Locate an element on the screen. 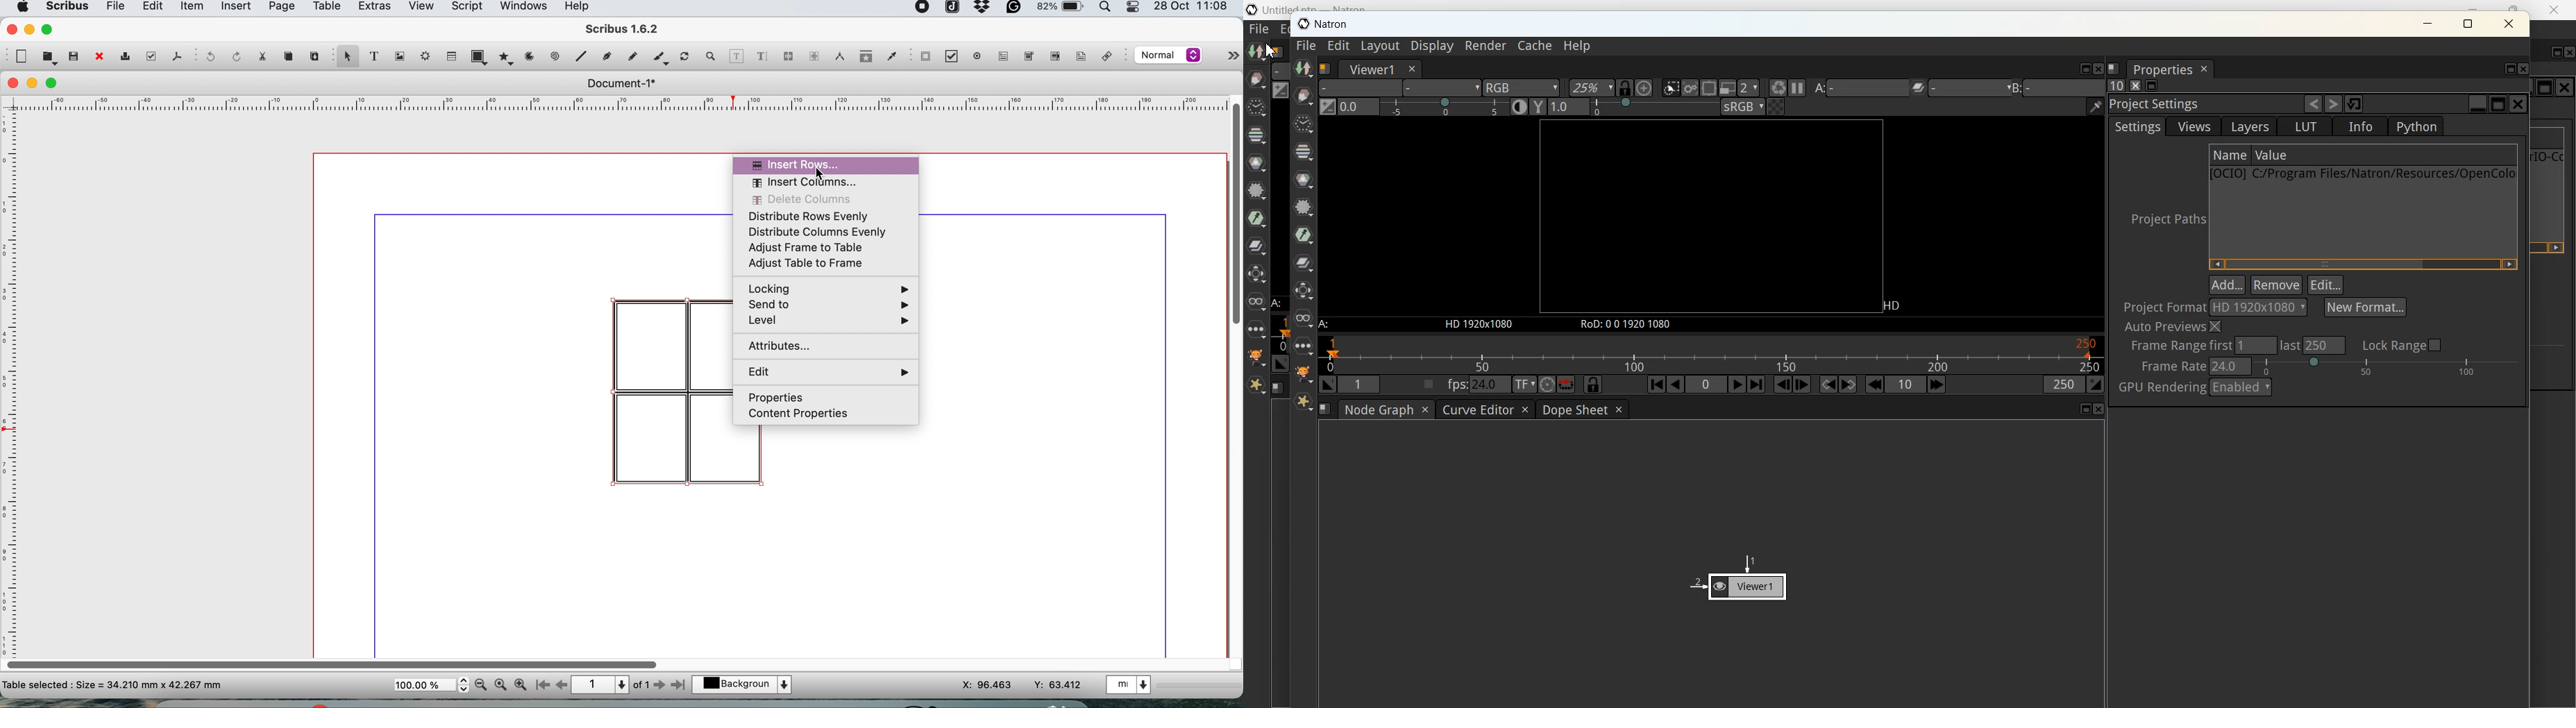 The height and width of the screenshot is (728, 2576). control center is located at coordinates (1134, 8).